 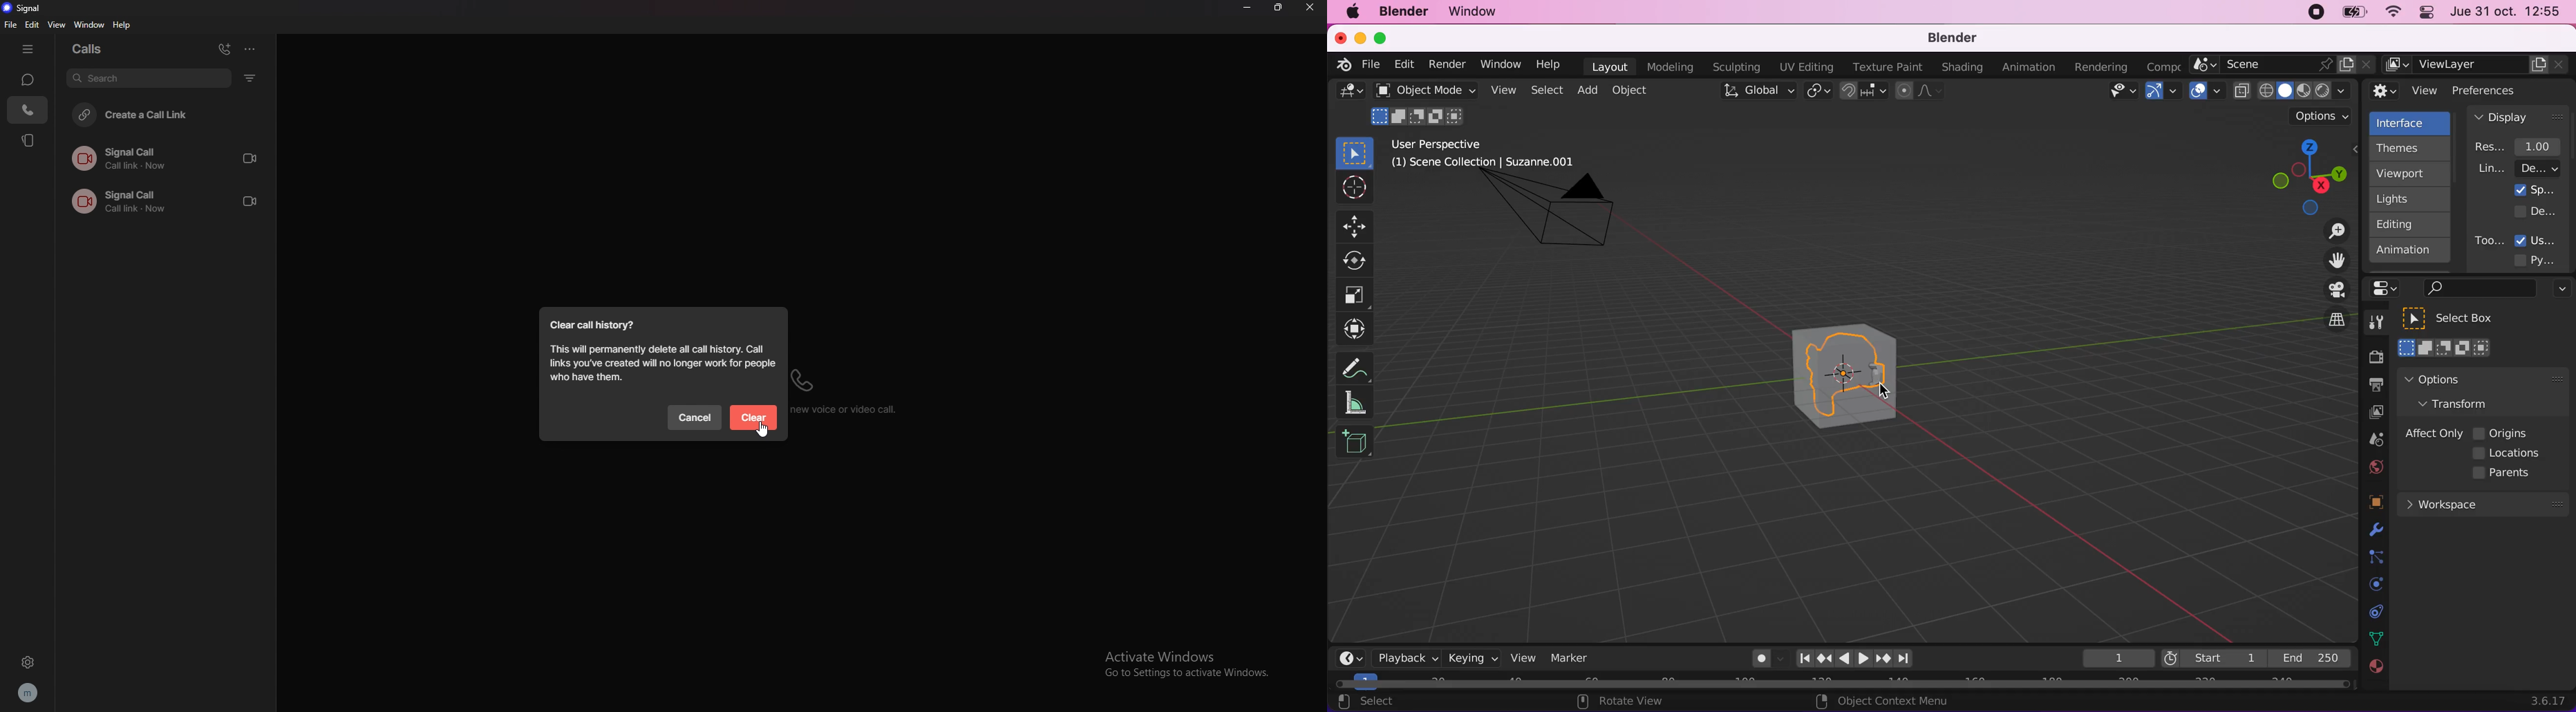 I want to click on click, shortcut, drag, so click(x=2306, y=176).